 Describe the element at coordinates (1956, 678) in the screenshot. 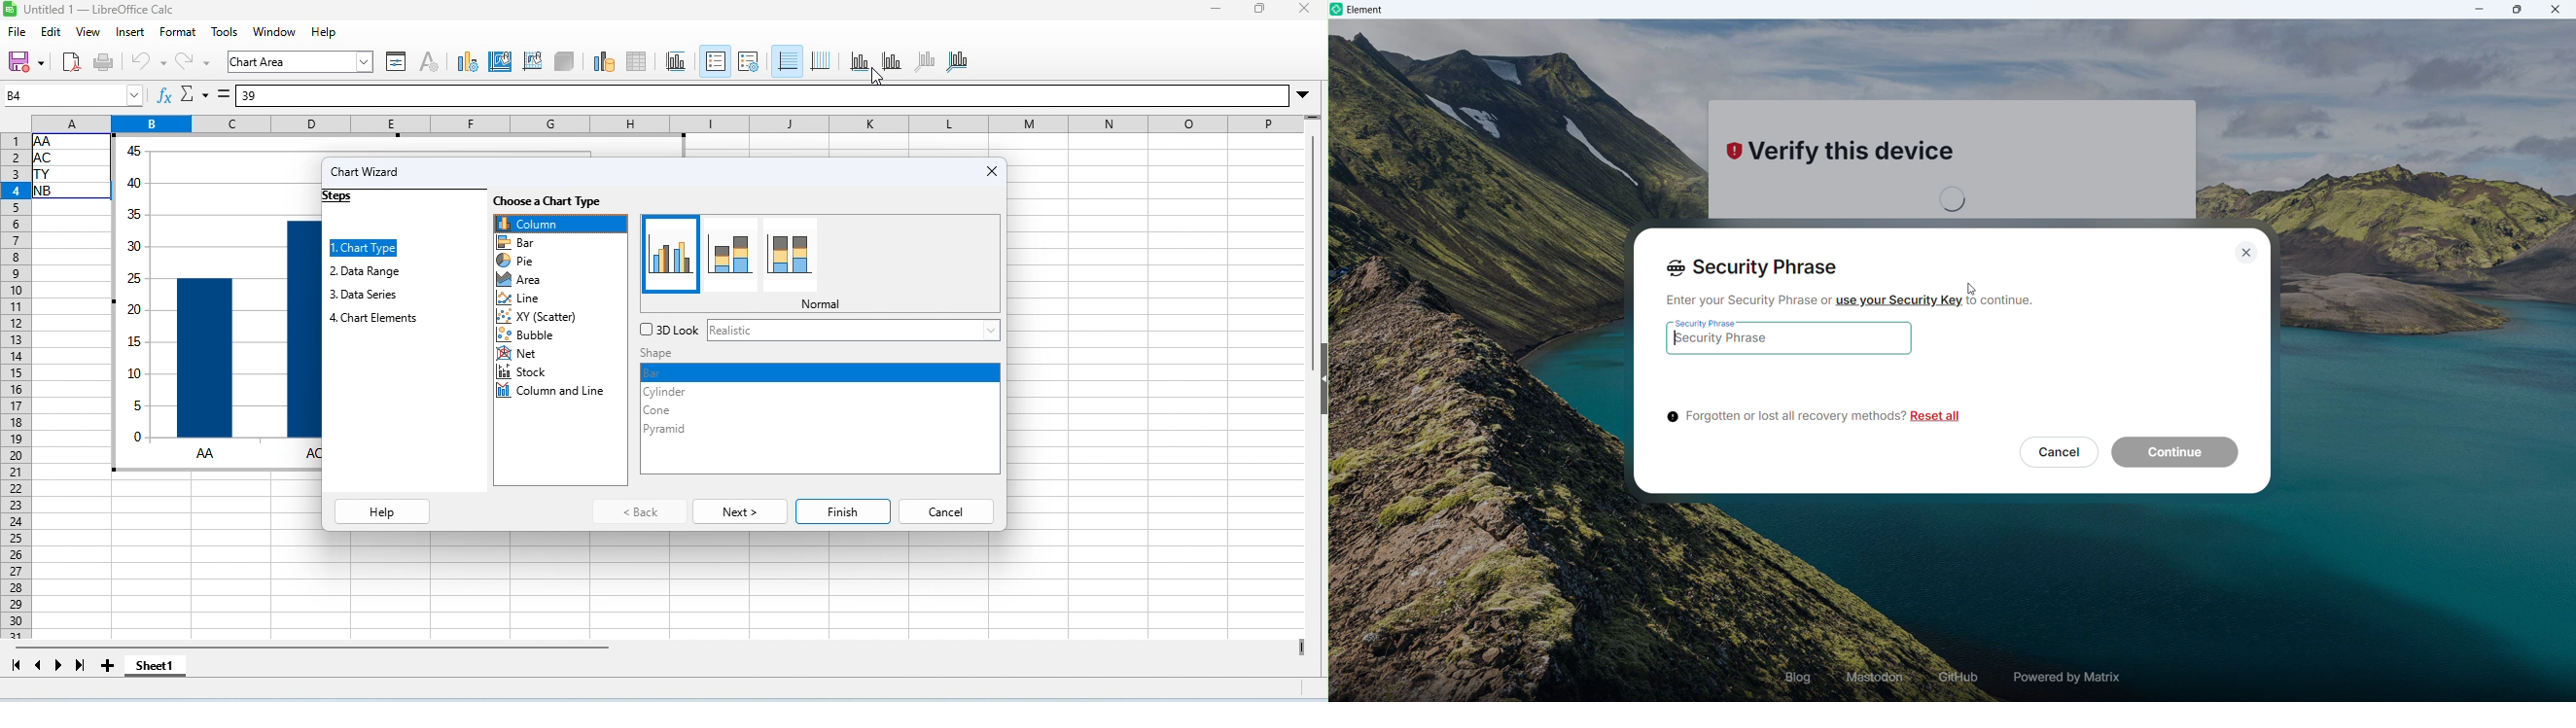

I see `GIT hub ` at that location.